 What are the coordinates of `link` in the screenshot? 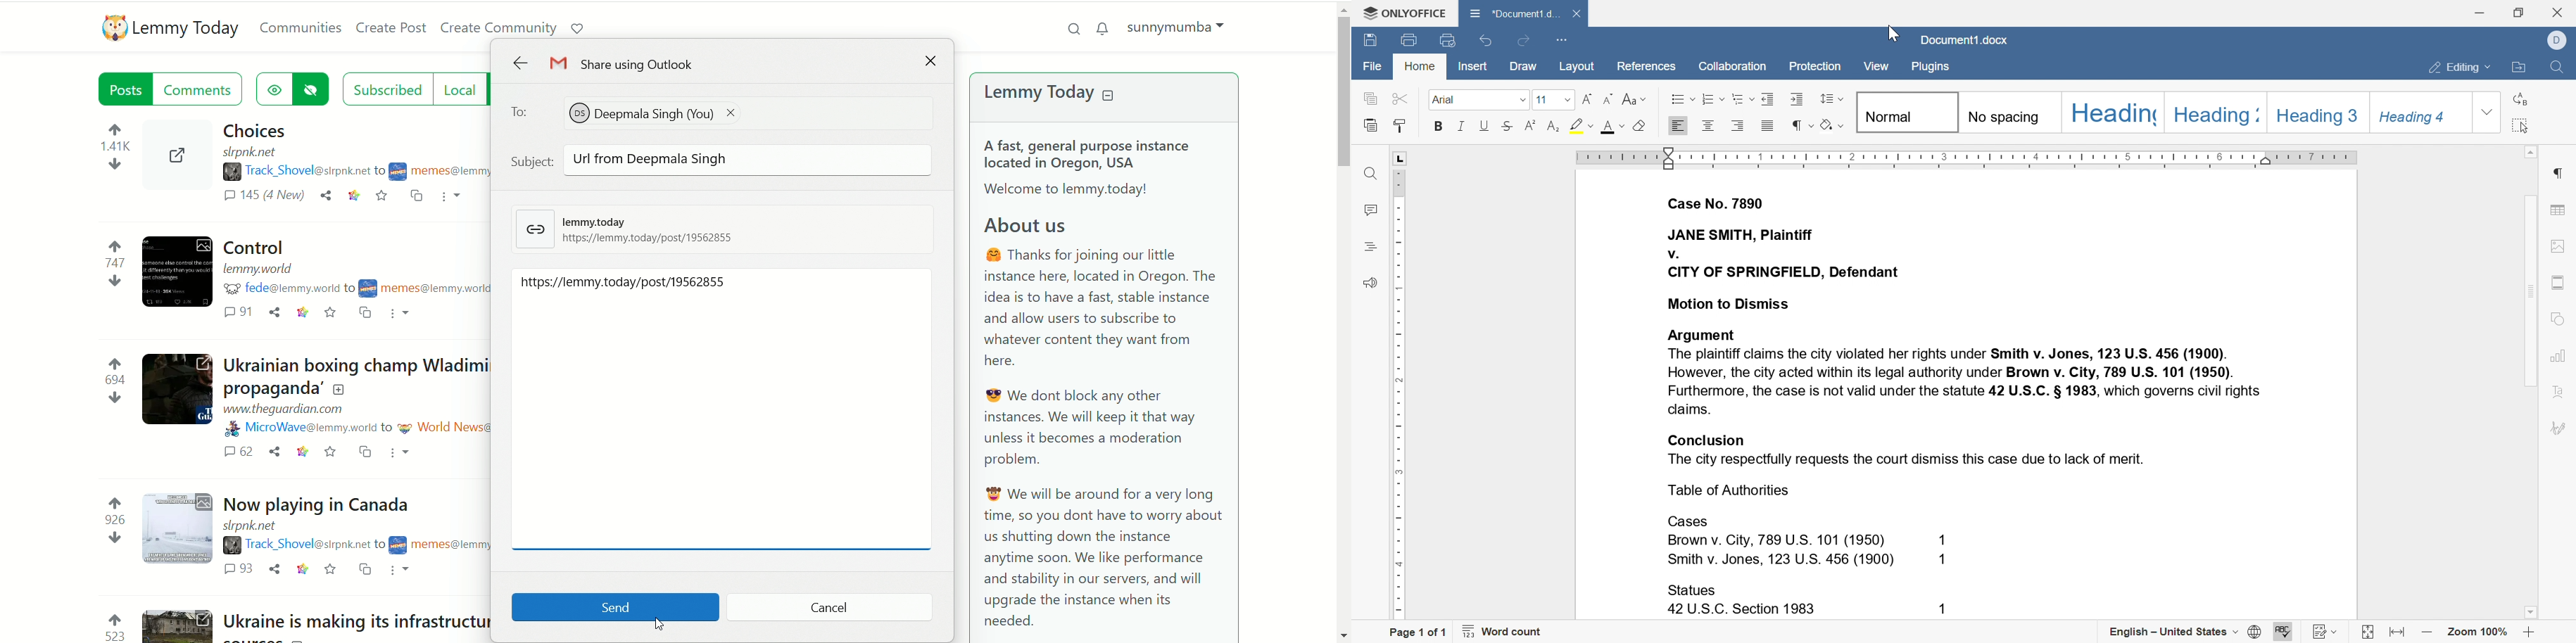 It's located at (300, 568).